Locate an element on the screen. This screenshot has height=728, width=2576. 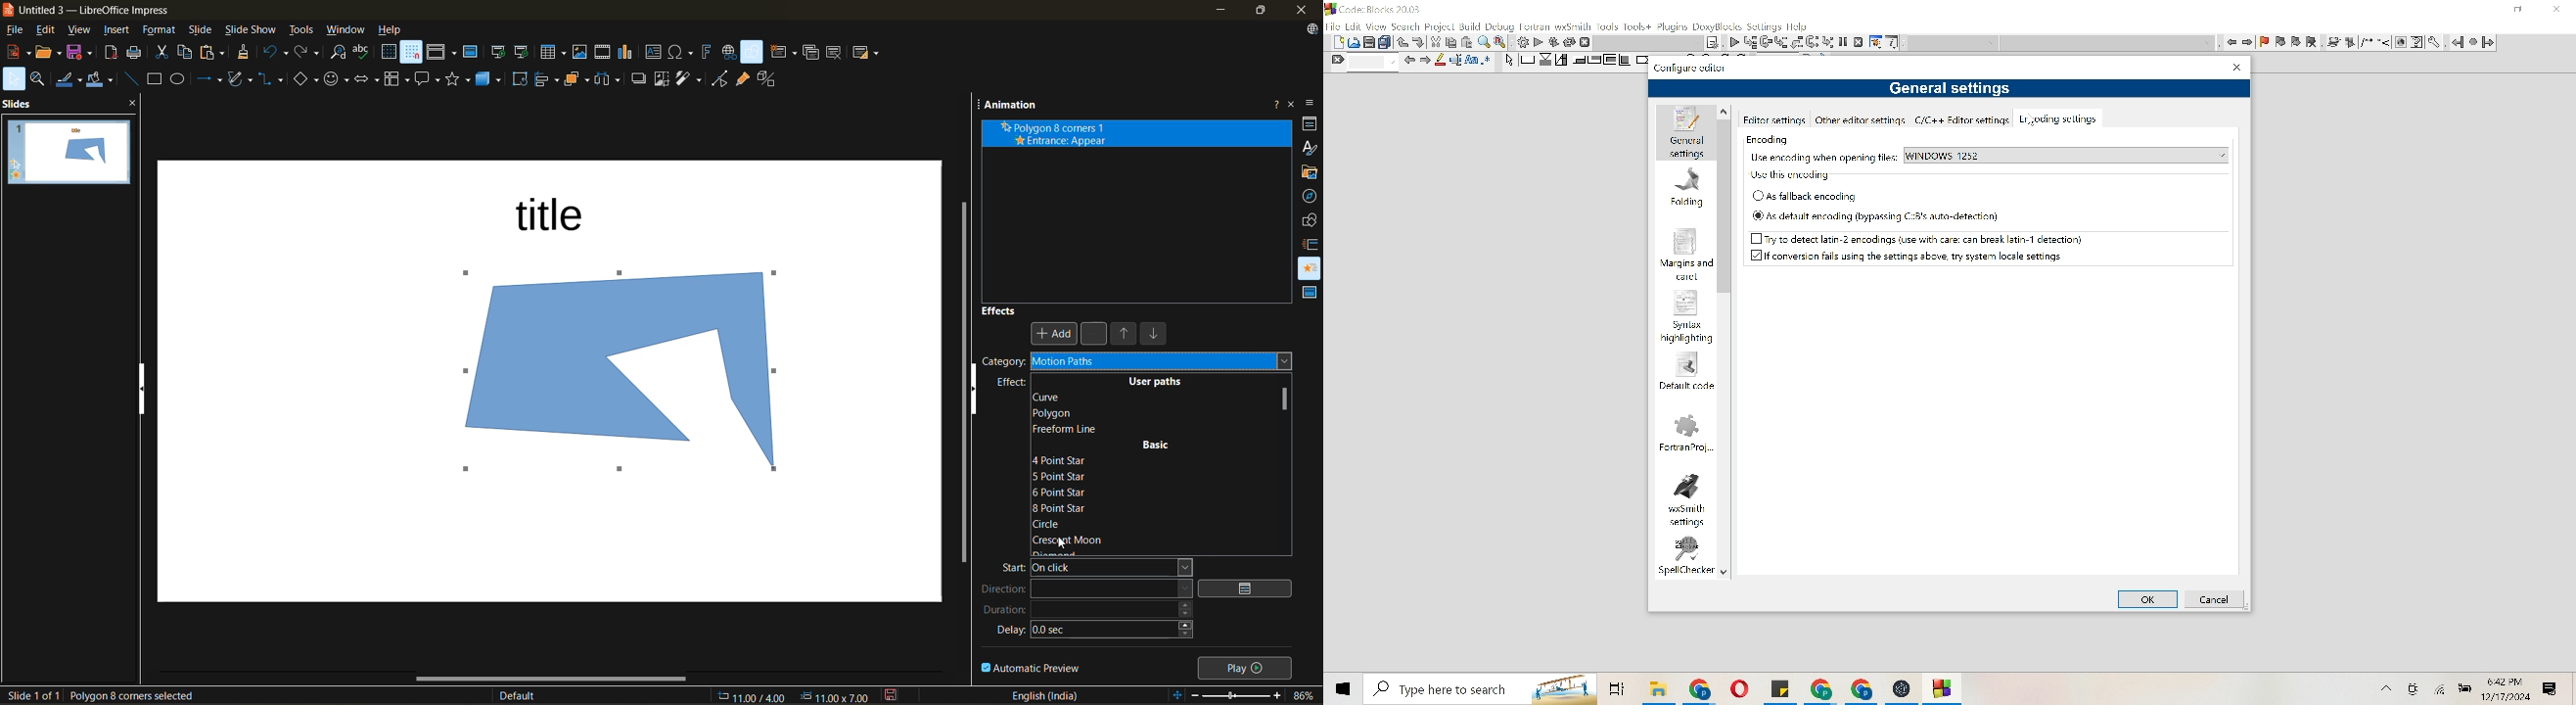
play is located at coordinates (1249, 666).